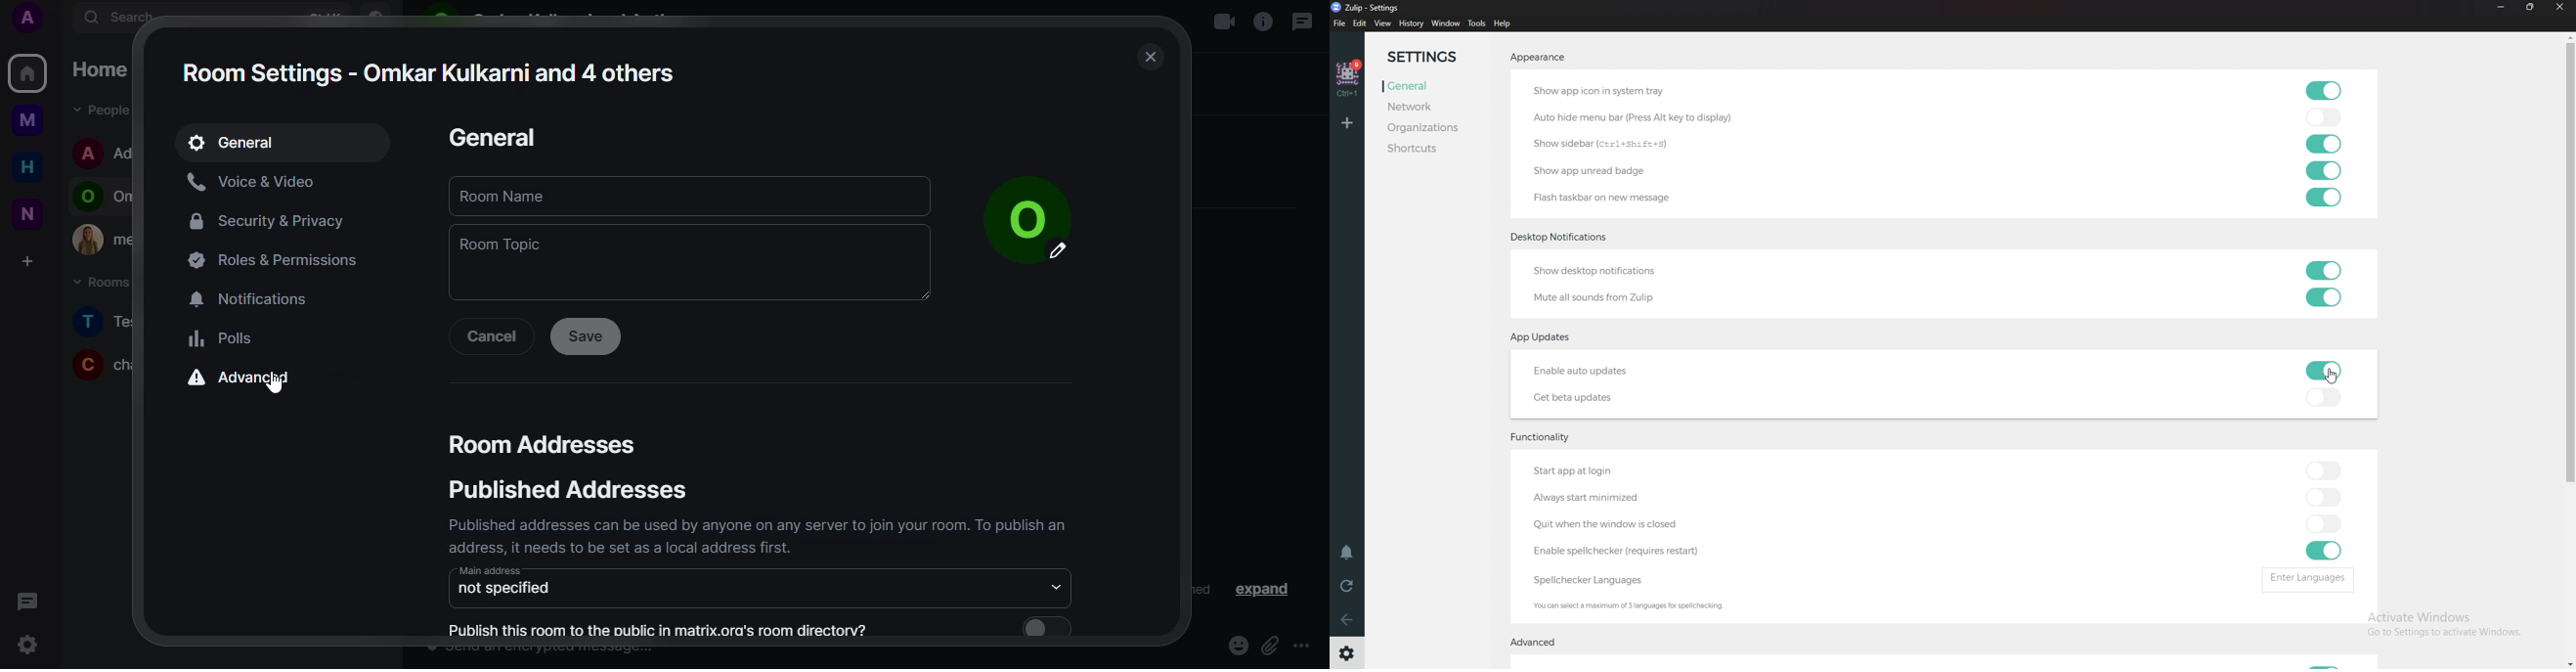  I want to click on toggle, so click(2323, 496).